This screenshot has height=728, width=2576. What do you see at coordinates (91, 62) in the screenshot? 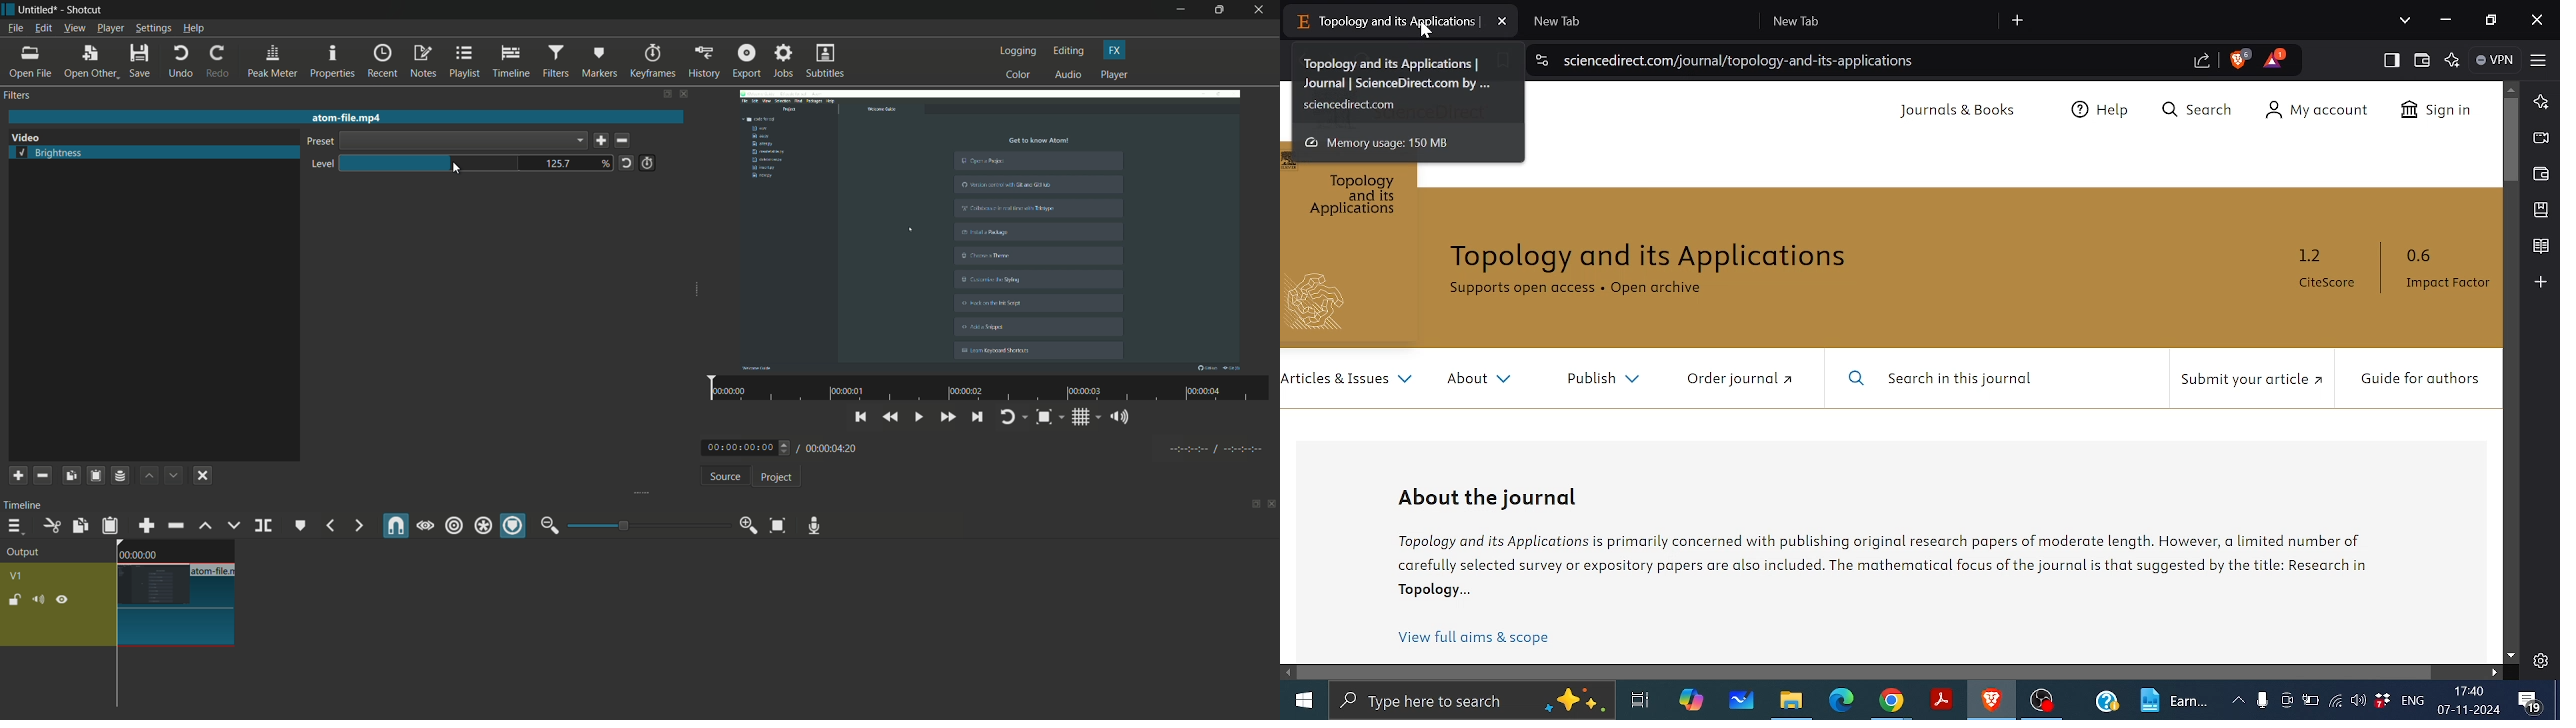
I see `open other` at bounding box center [91, 62].